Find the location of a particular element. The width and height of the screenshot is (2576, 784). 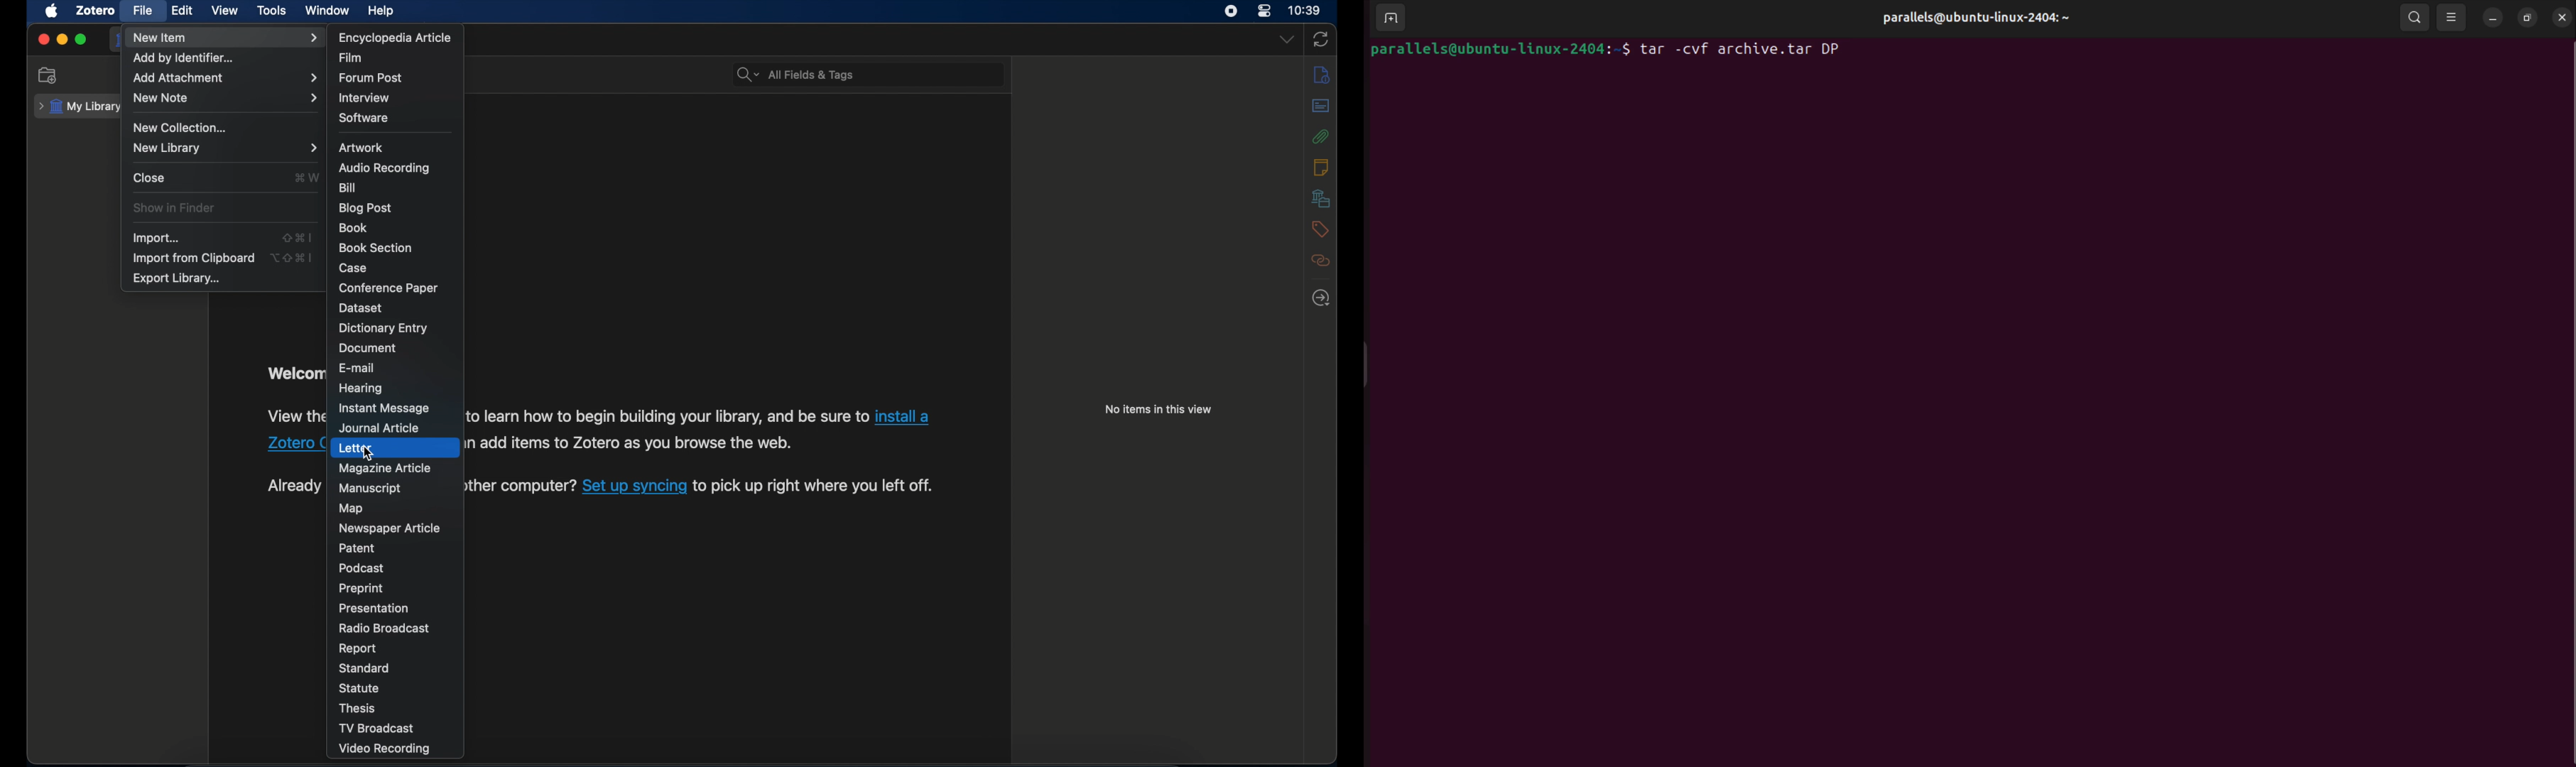

View the is located at coordinates (293, 415).